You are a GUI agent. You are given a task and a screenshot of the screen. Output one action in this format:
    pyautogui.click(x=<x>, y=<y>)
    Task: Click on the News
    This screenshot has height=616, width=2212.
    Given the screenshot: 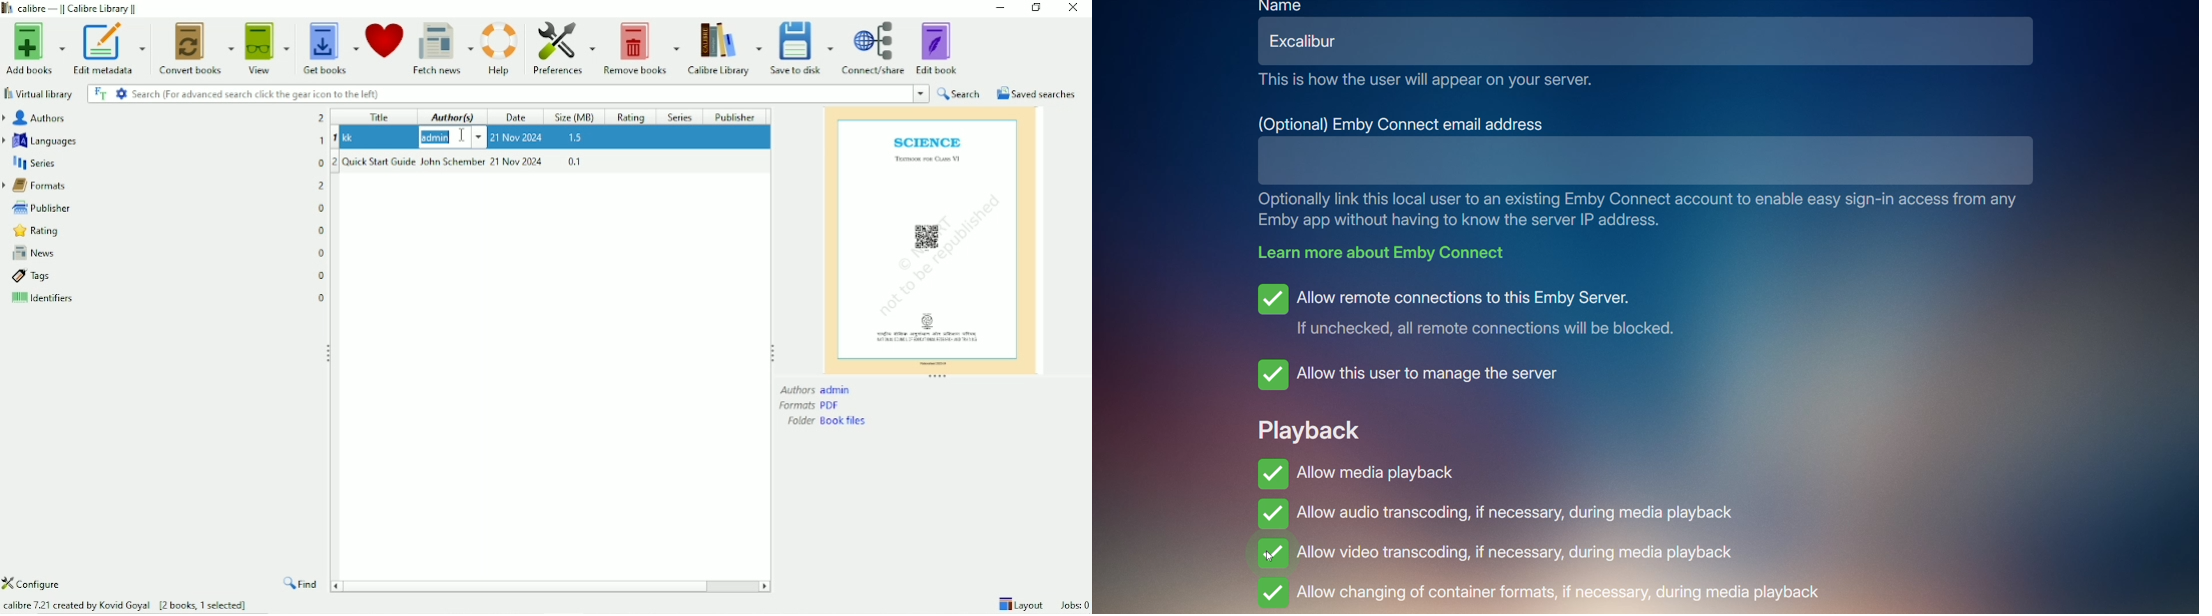 What is the action you would take?
    pyautogui.click(x=166, y=254)
    